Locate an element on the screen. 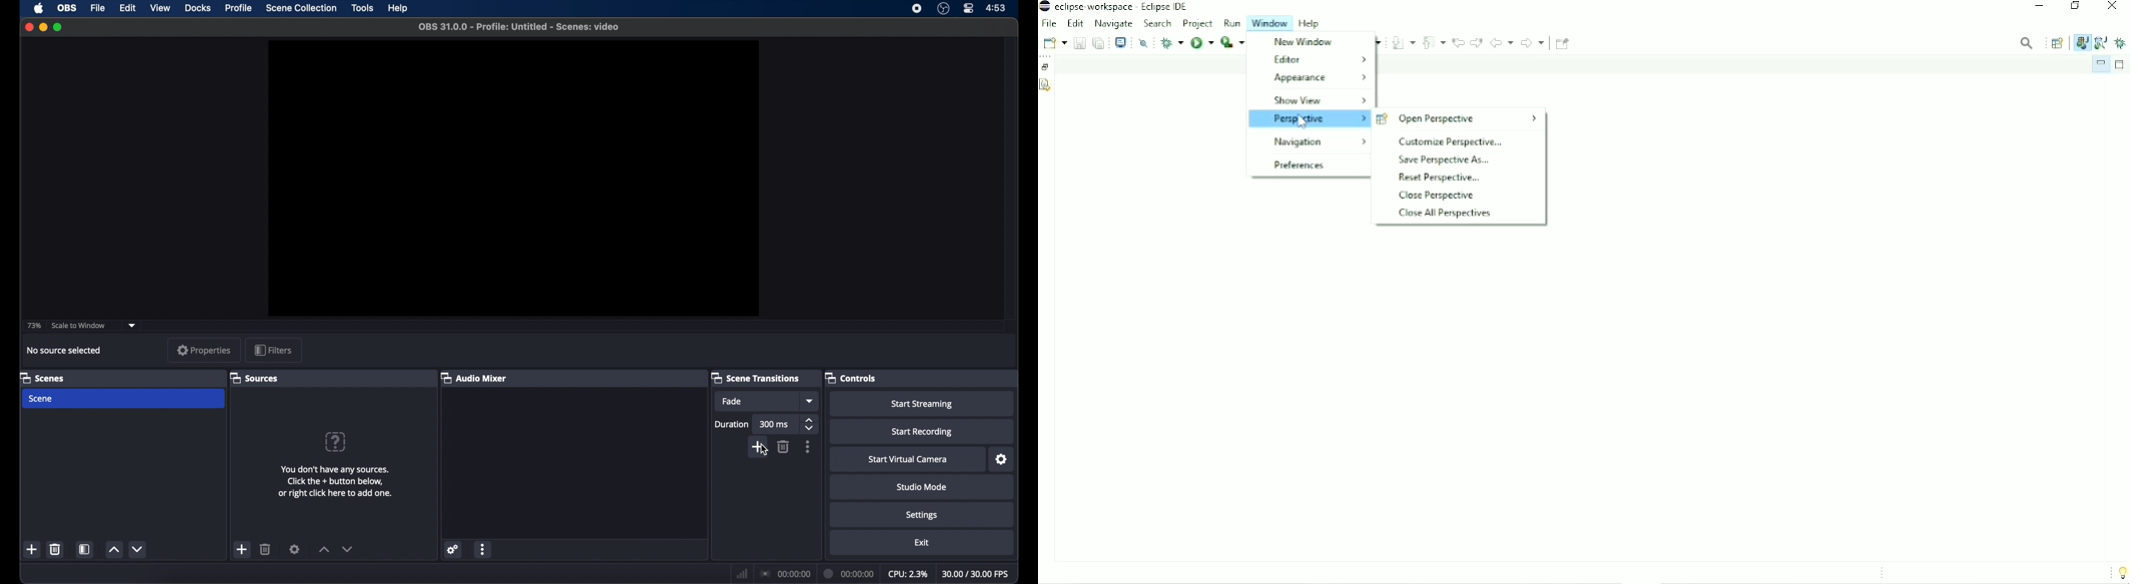  scene filters is located at coordinates (85, 549).